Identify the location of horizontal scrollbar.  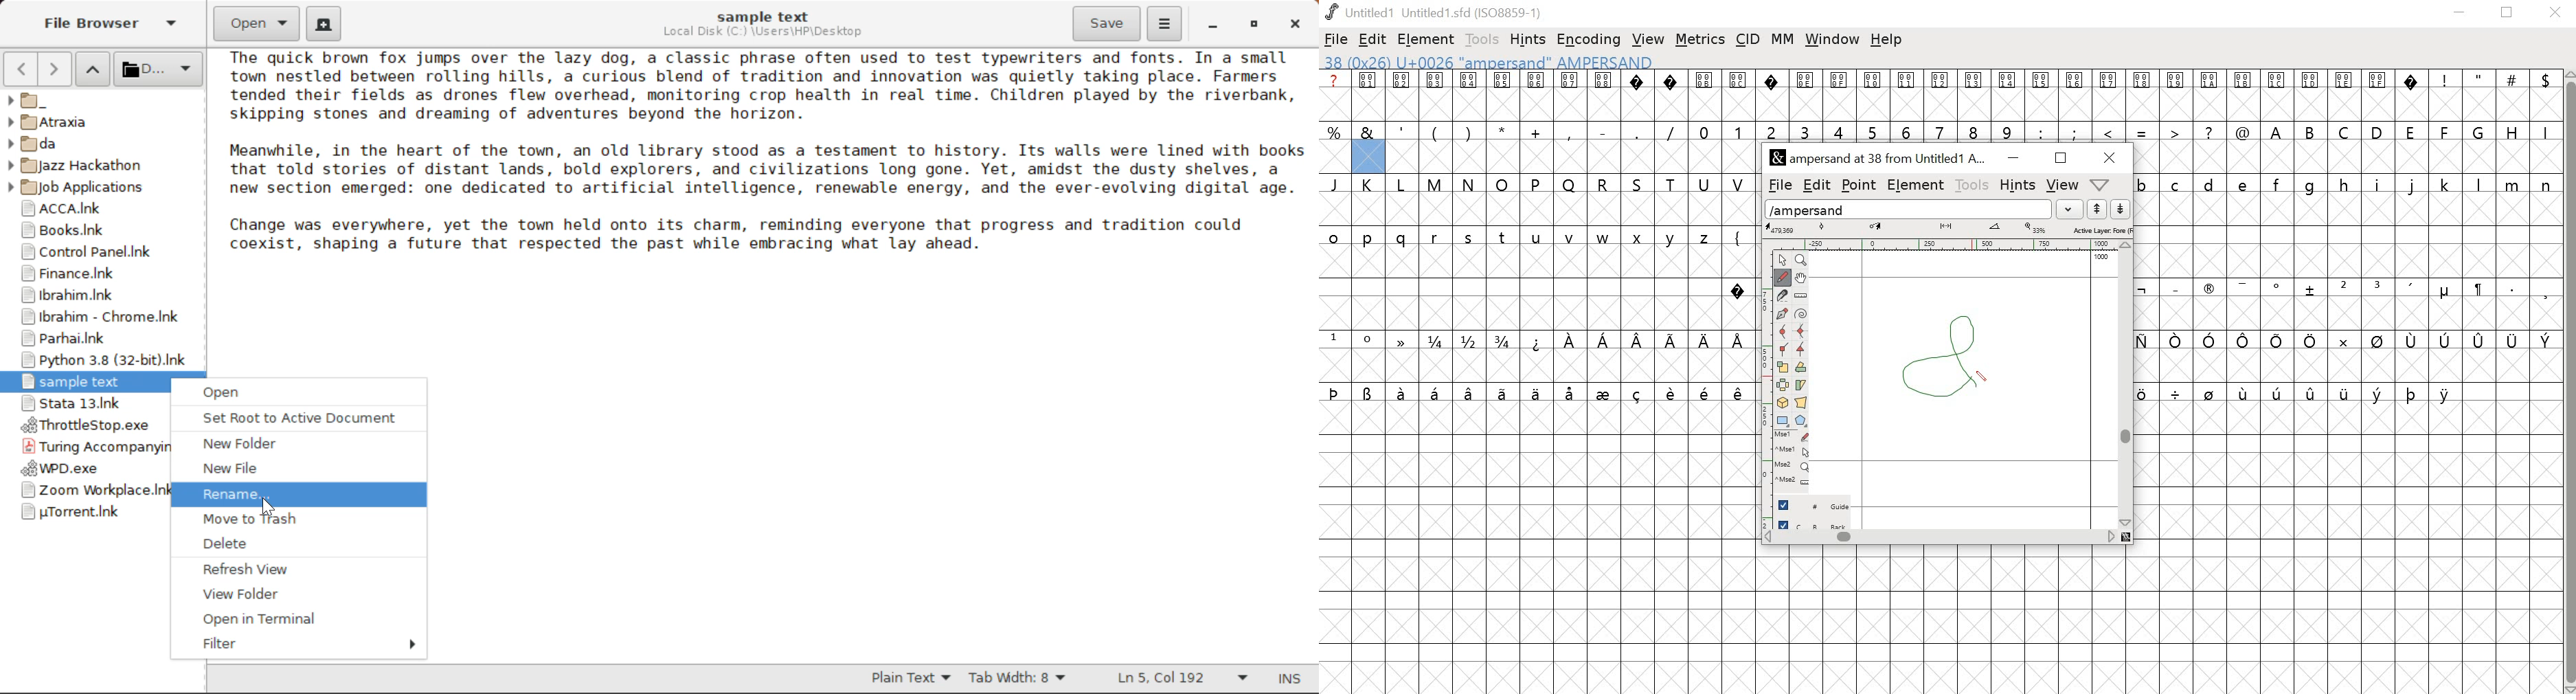
(1947, 537).